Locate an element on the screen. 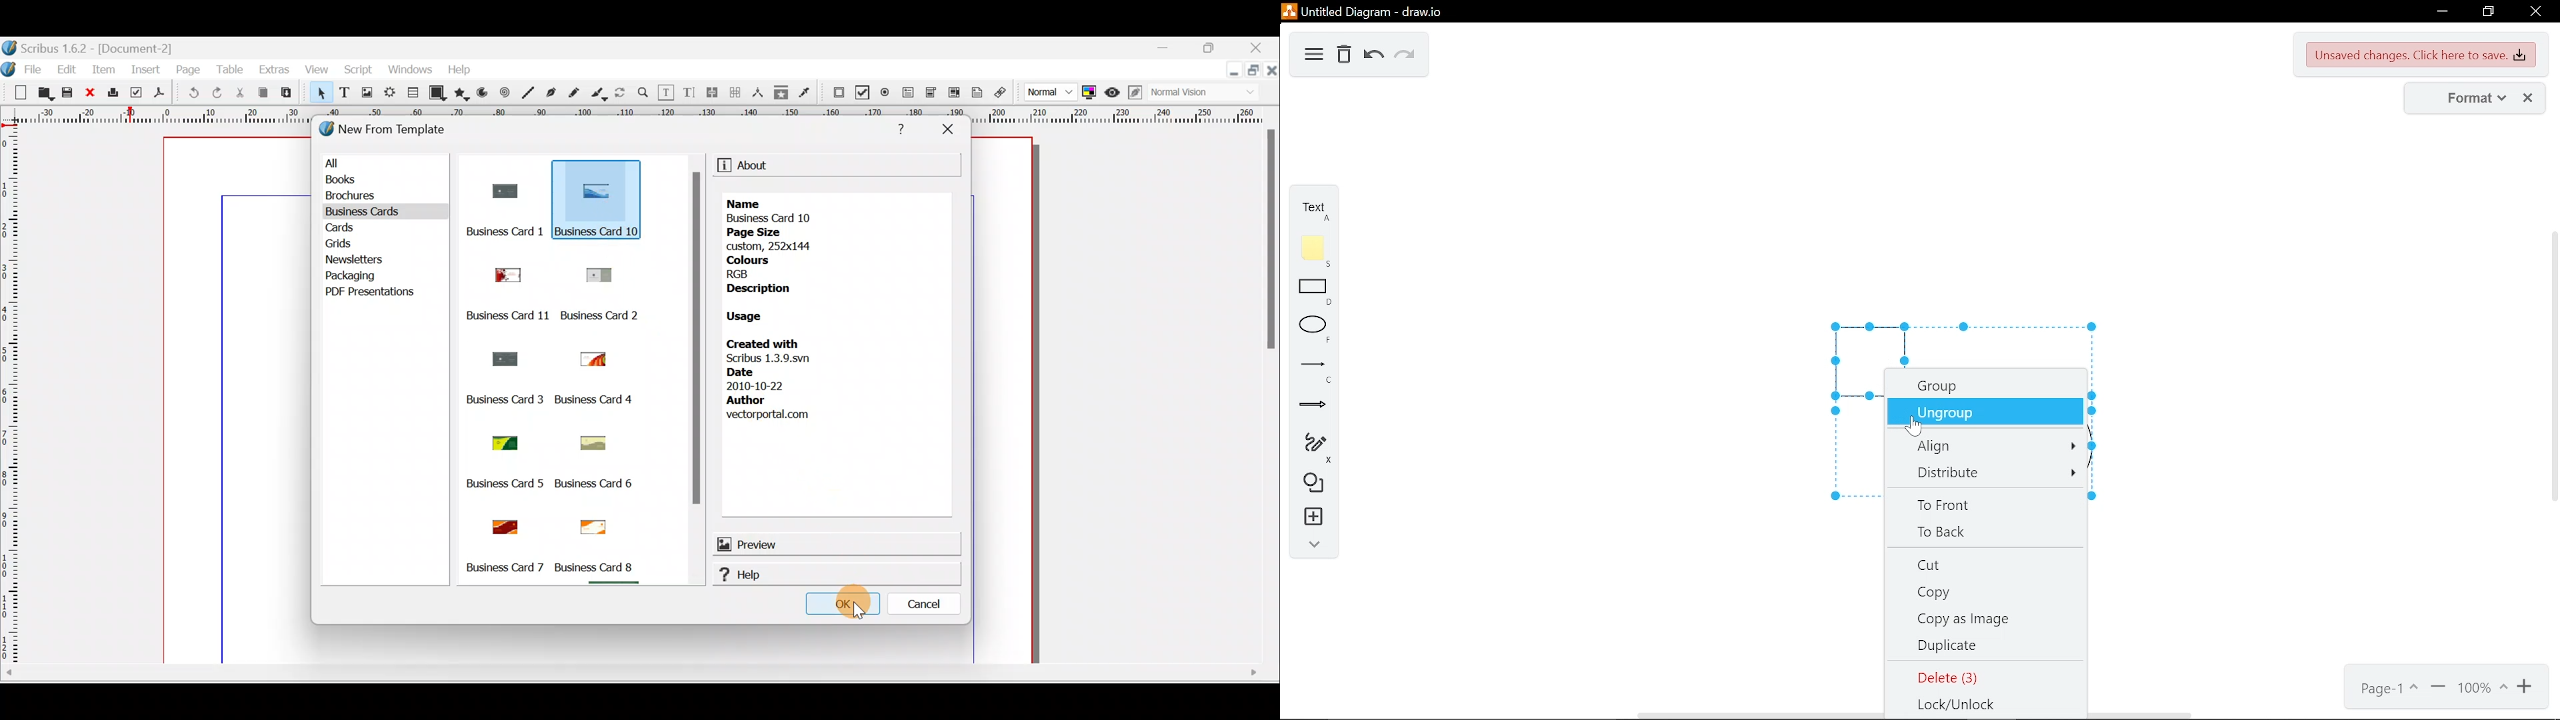 The image size is (2576, 728). Link annotation is located at coordinates (999, 93).